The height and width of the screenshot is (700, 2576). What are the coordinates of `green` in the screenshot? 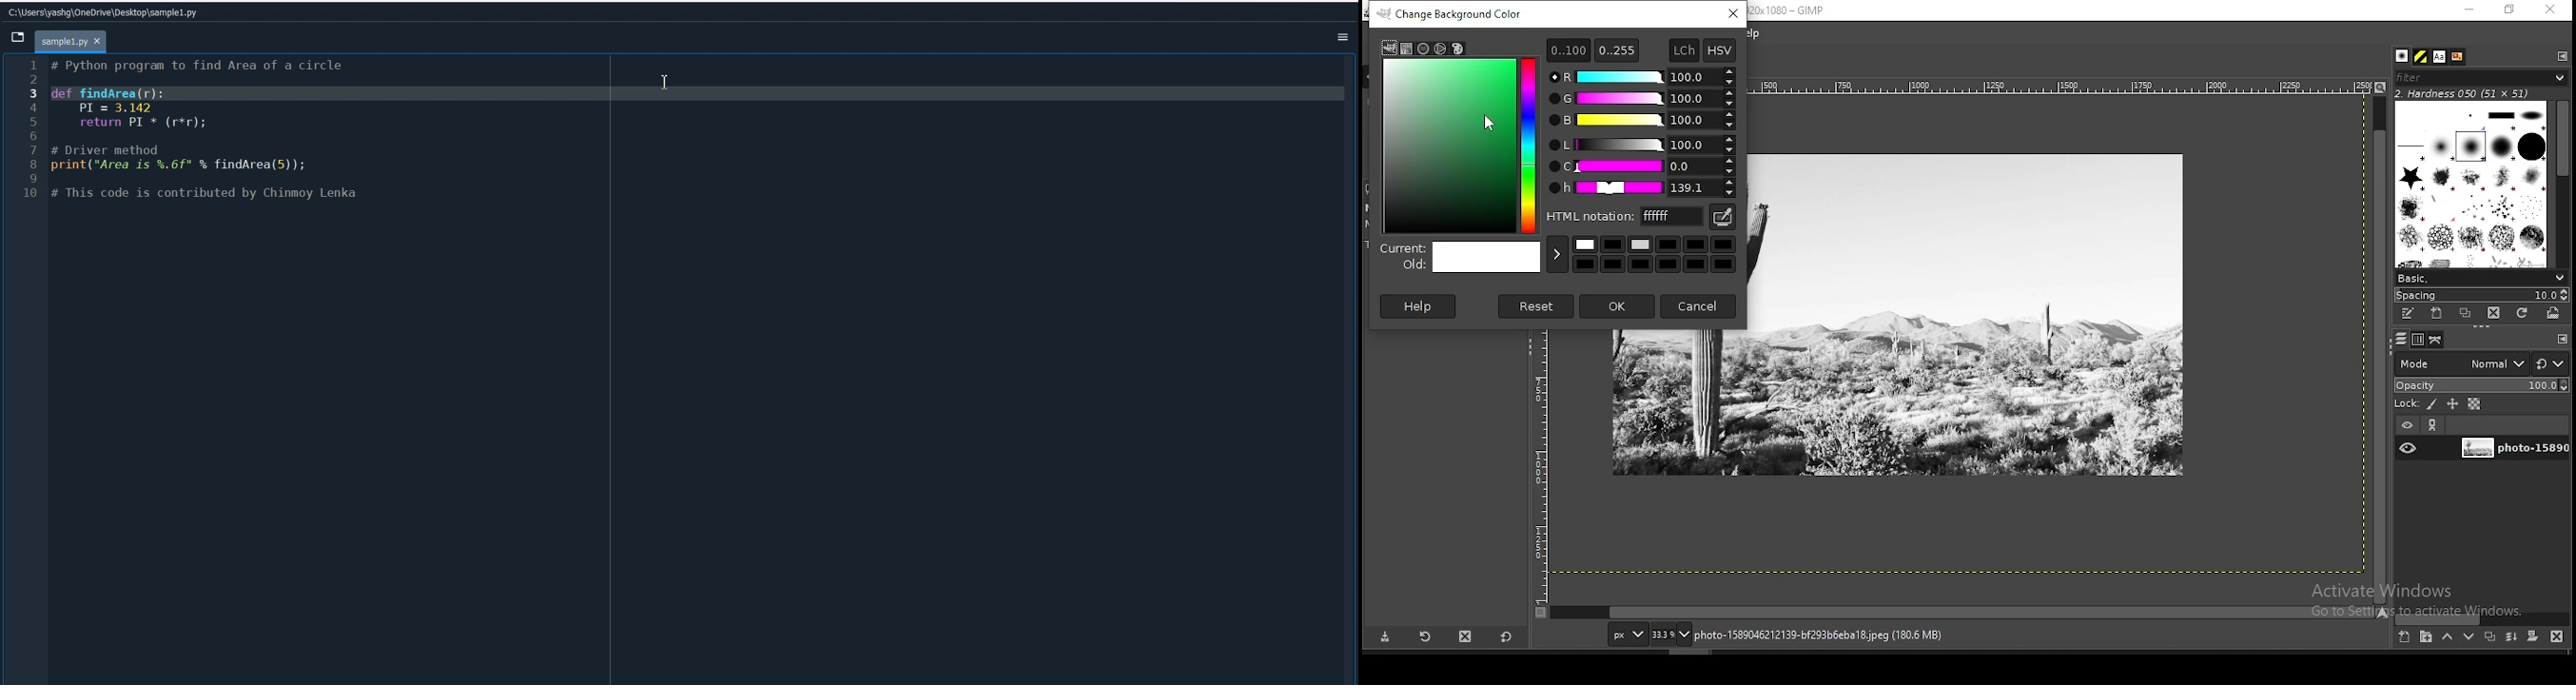 It's located at (1641, 99).